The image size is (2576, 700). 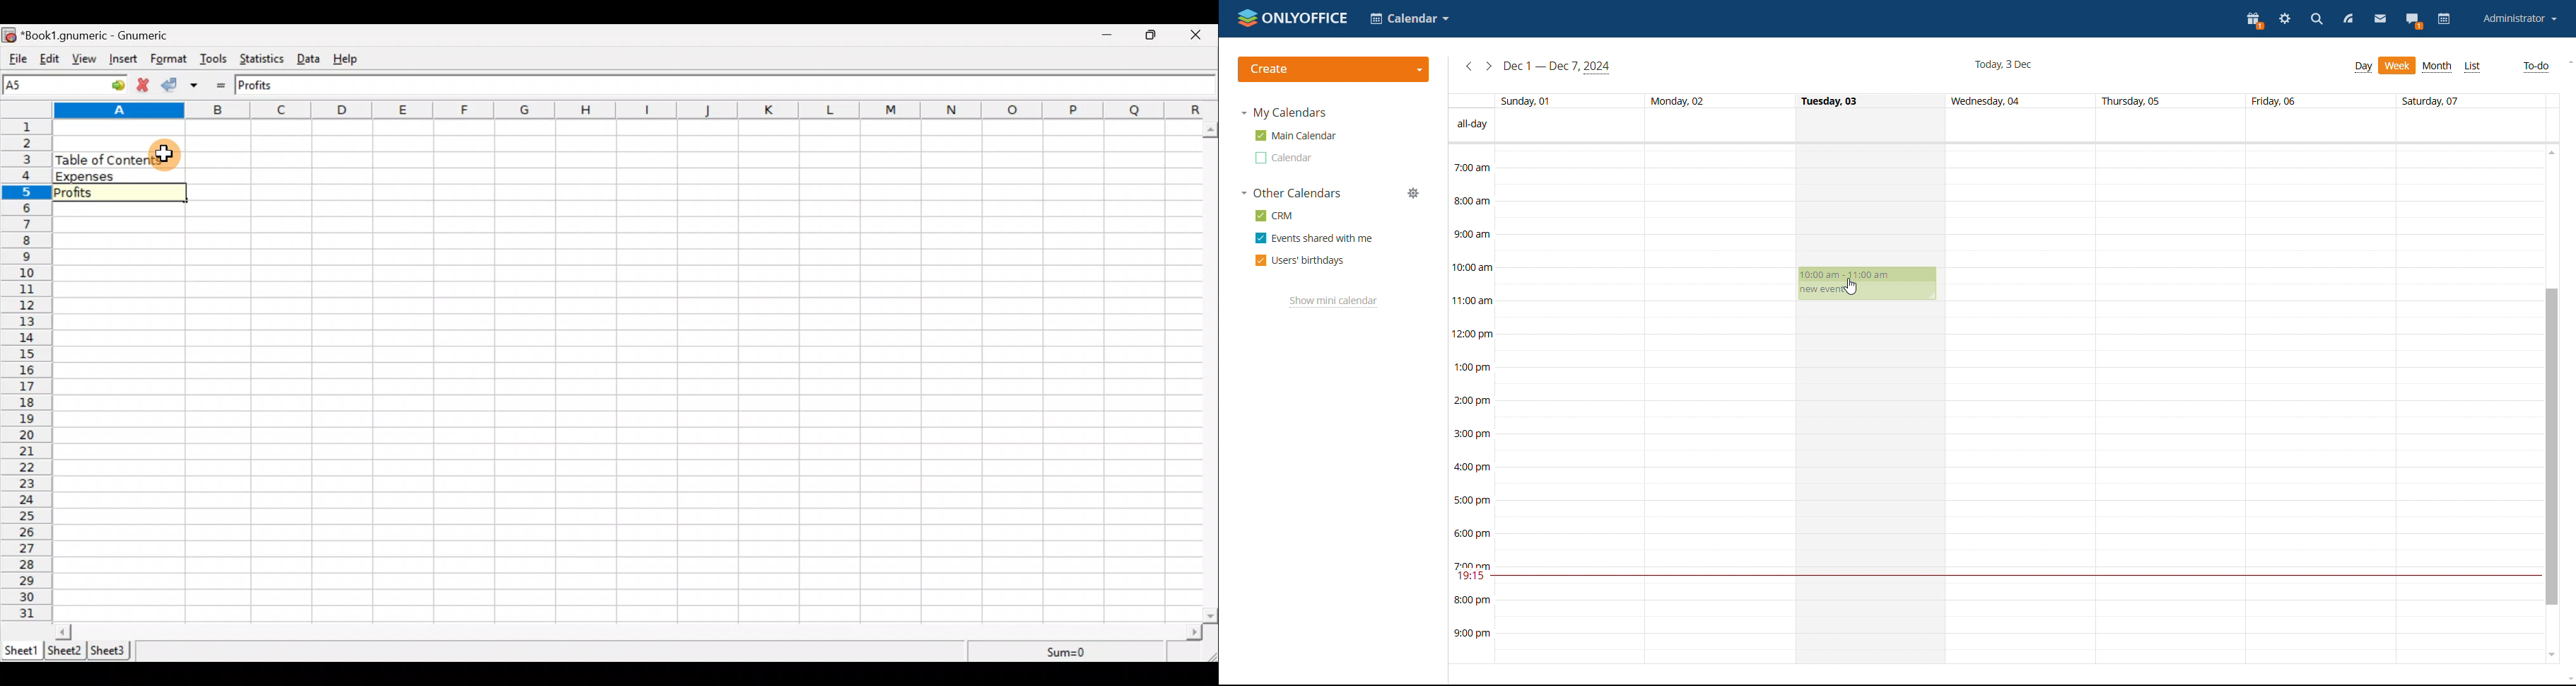 I want to click on List, so click(x=2473, y=67).